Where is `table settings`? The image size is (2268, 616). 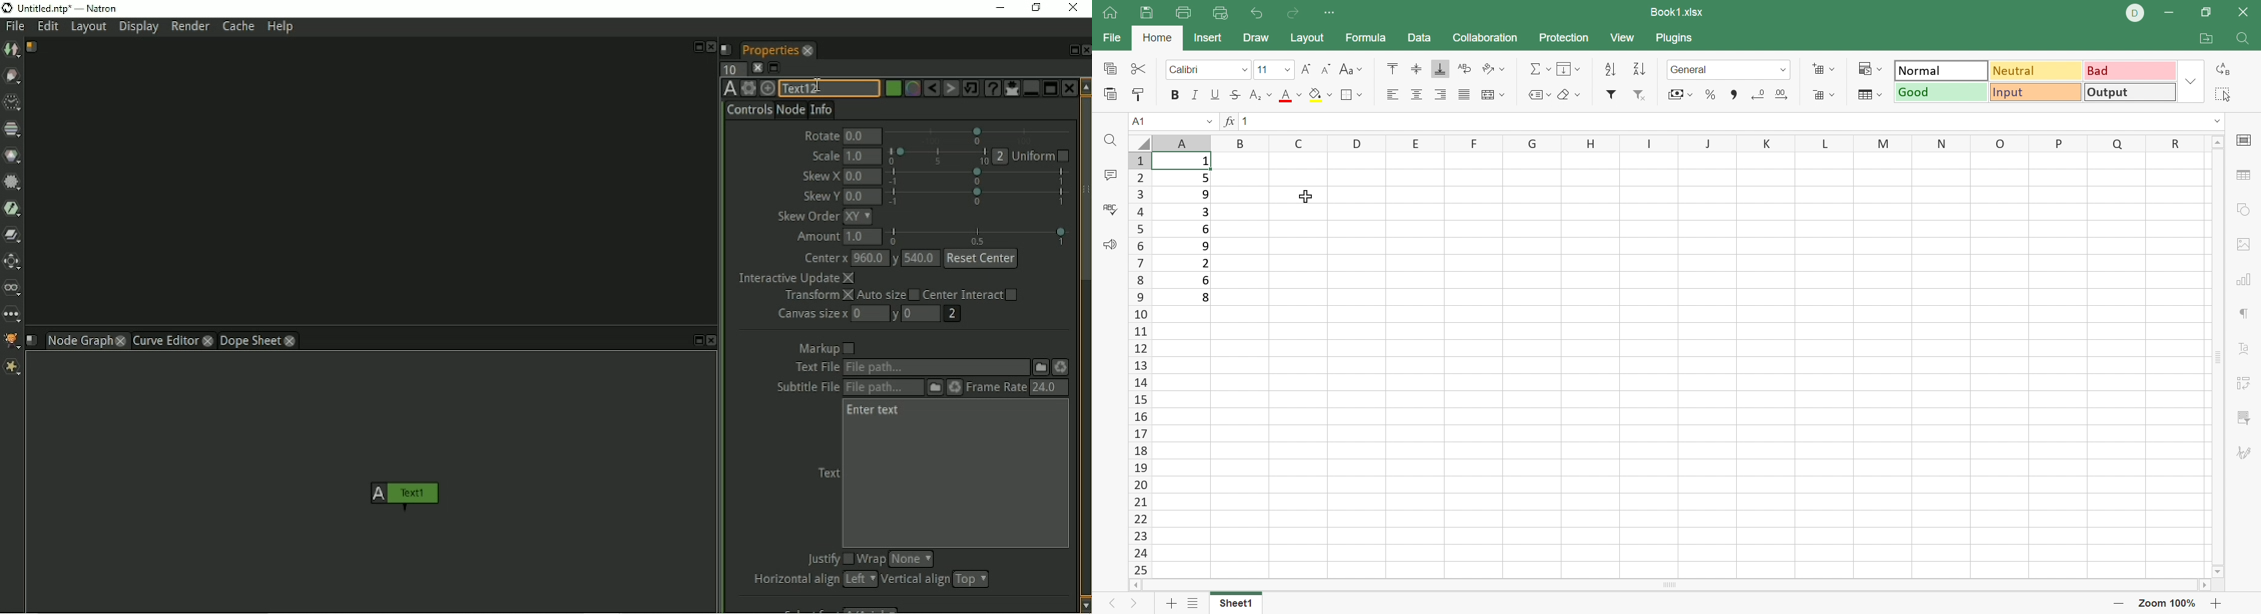
table settings is located at coordinates (2246, 174).